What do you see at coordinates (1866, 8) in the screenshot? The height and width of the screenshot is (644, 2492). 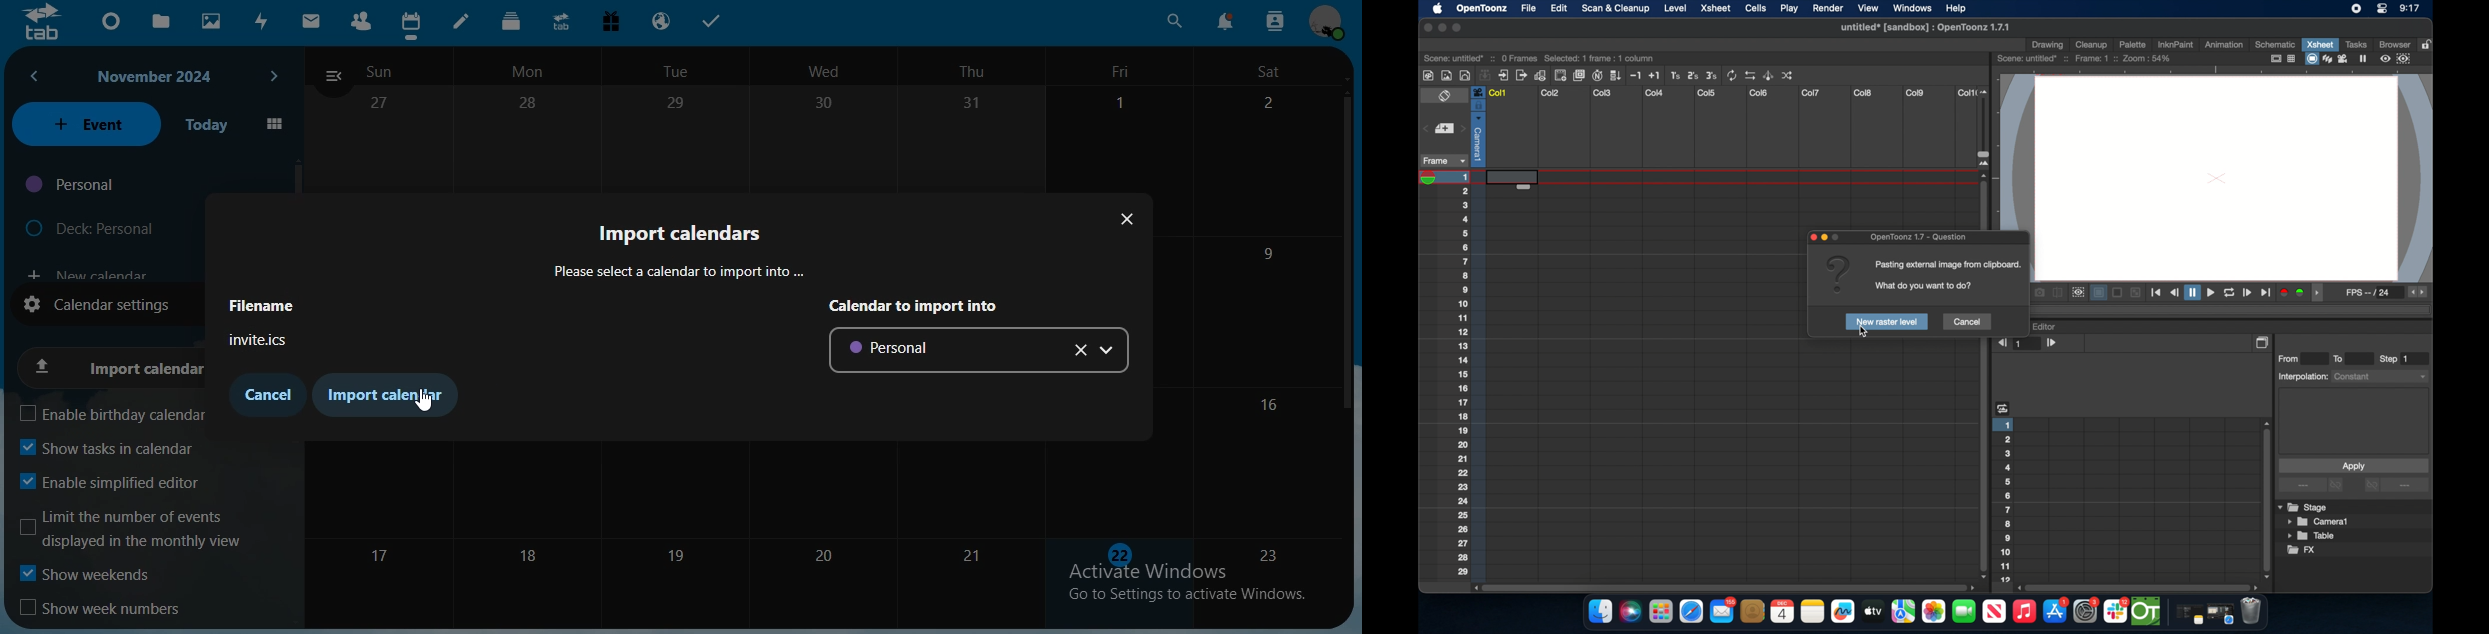 I see `view` at bounding box center [1866, 8].